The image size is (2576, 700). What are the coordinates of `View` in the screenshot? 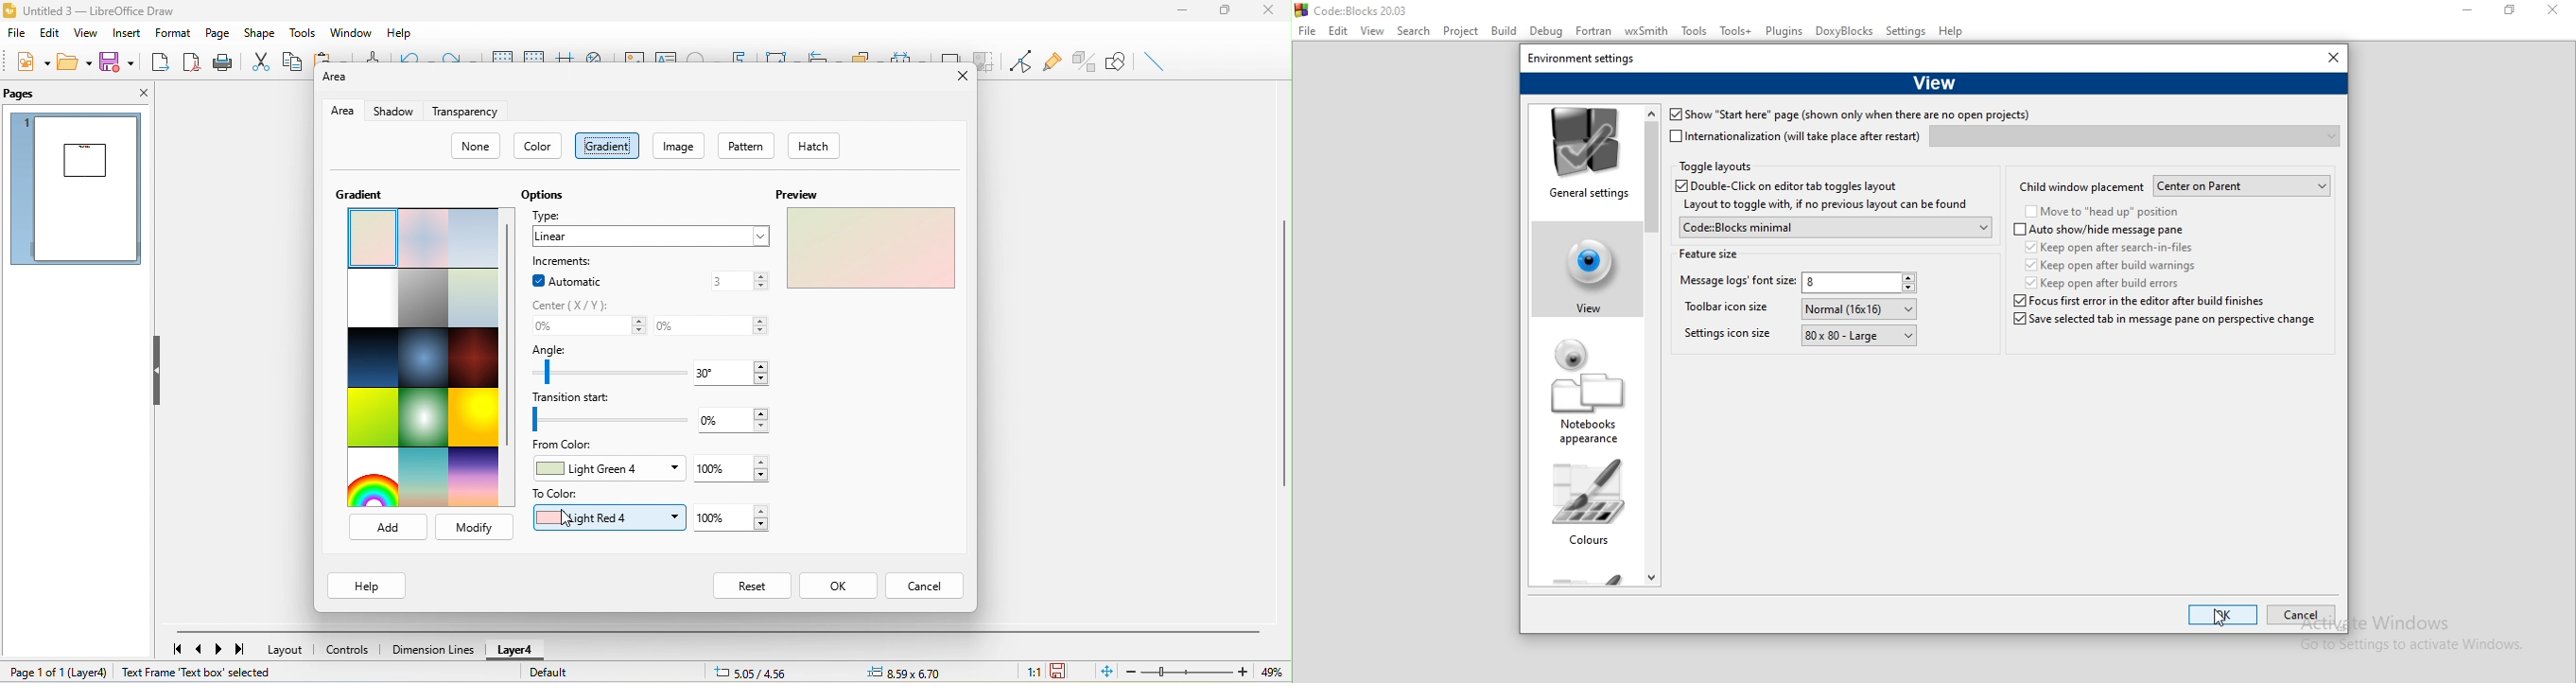 It's located at (1934, 81).